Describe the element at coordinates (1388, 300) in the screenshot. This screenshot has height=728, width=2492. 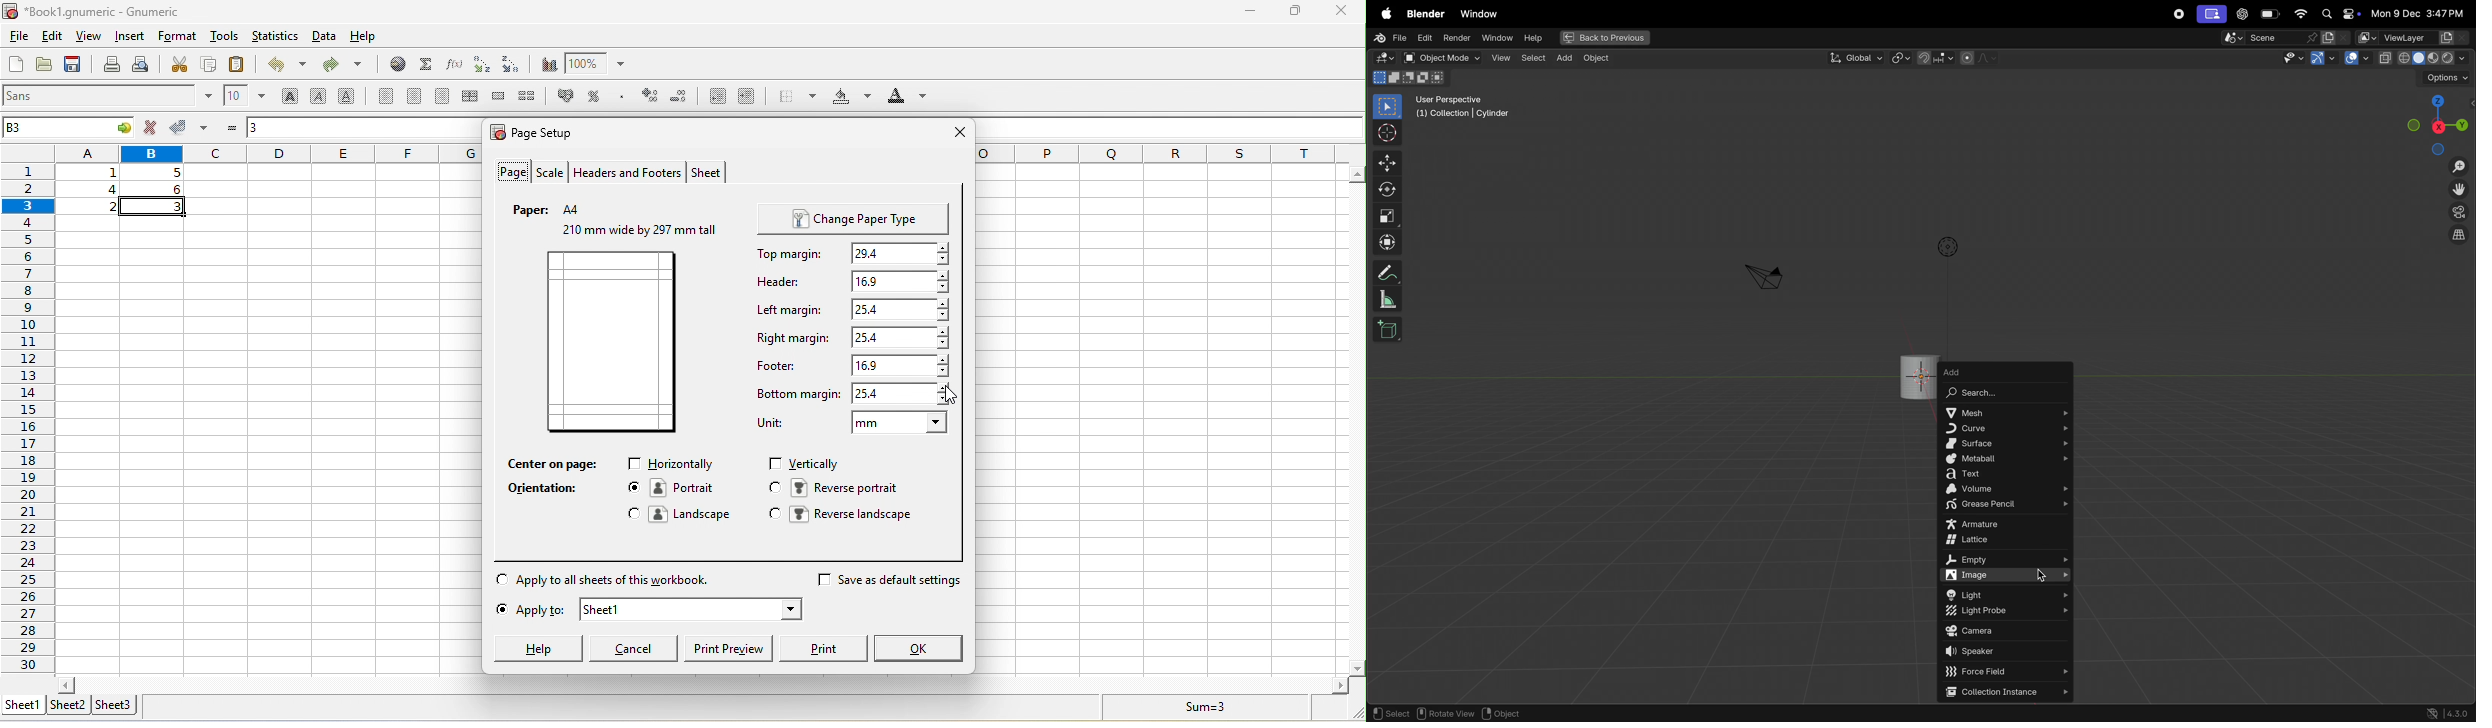
I see `measure` at that location.